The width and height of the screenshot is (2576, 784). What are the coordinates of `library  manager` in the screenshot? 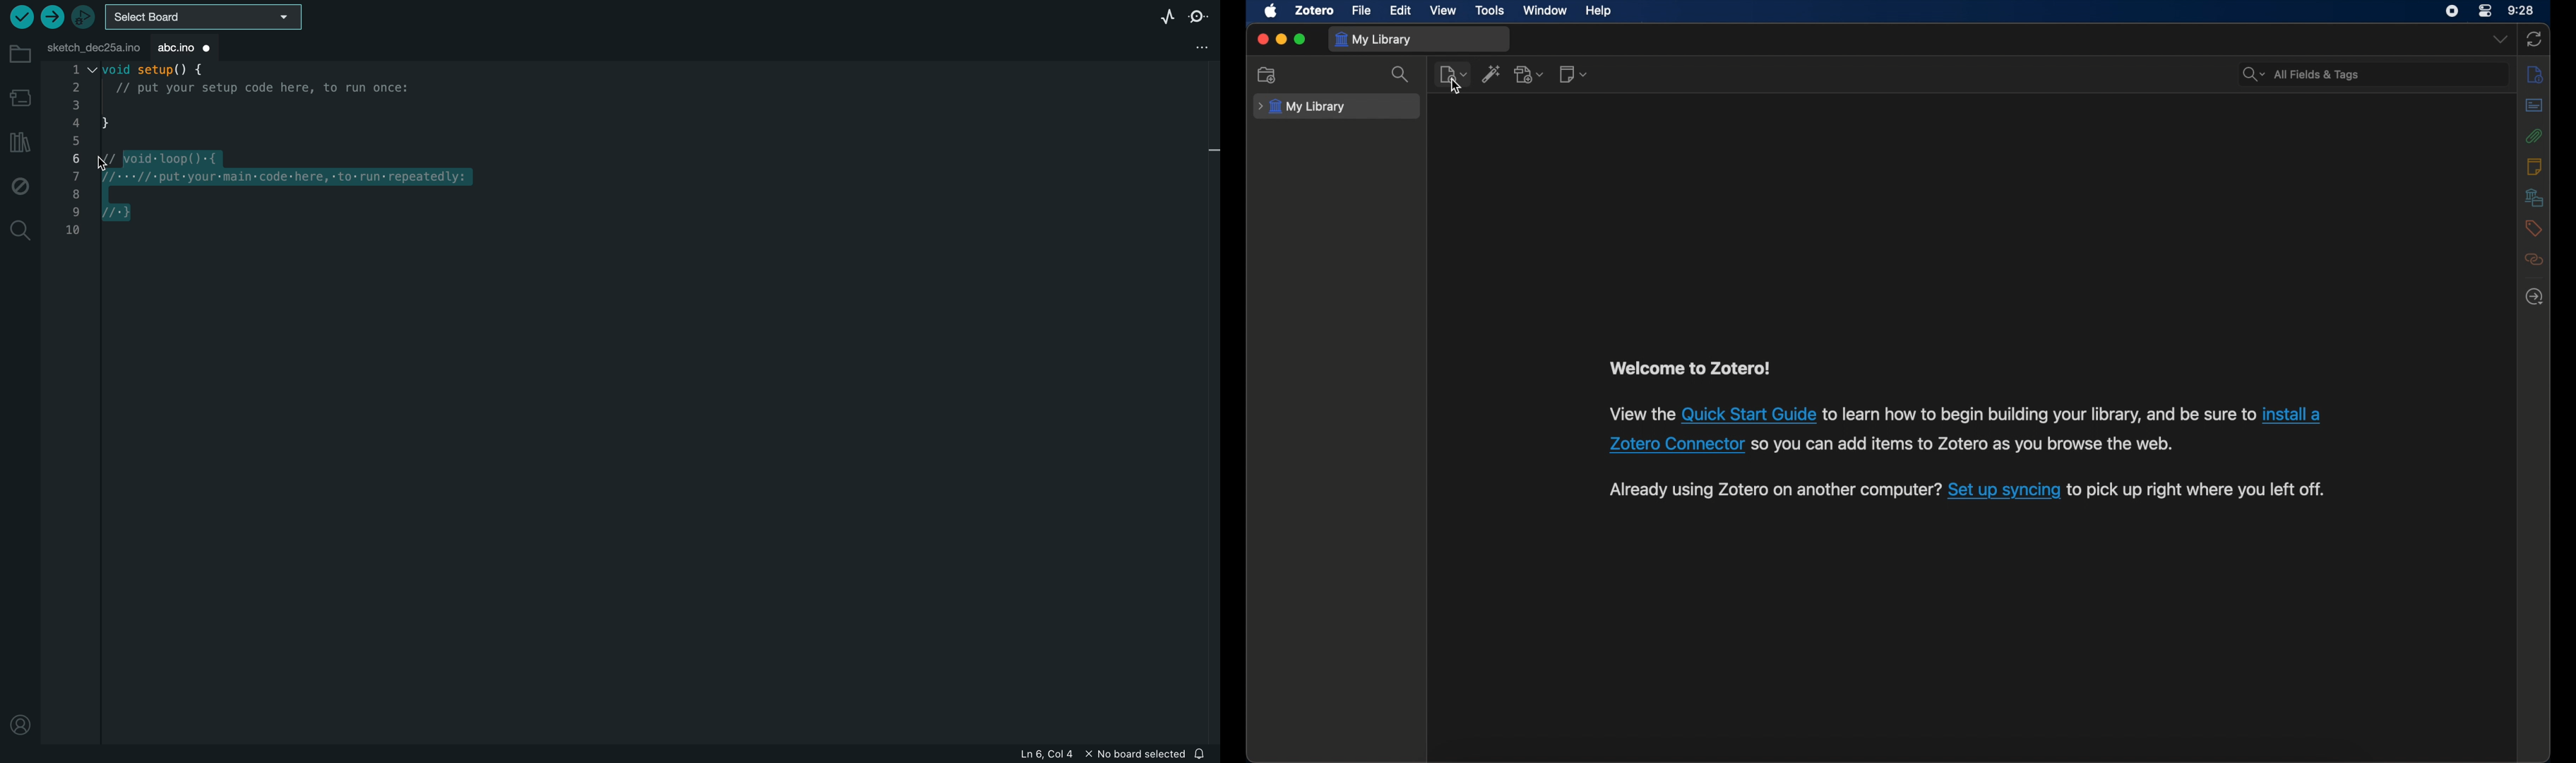 It's located at (20, 139).